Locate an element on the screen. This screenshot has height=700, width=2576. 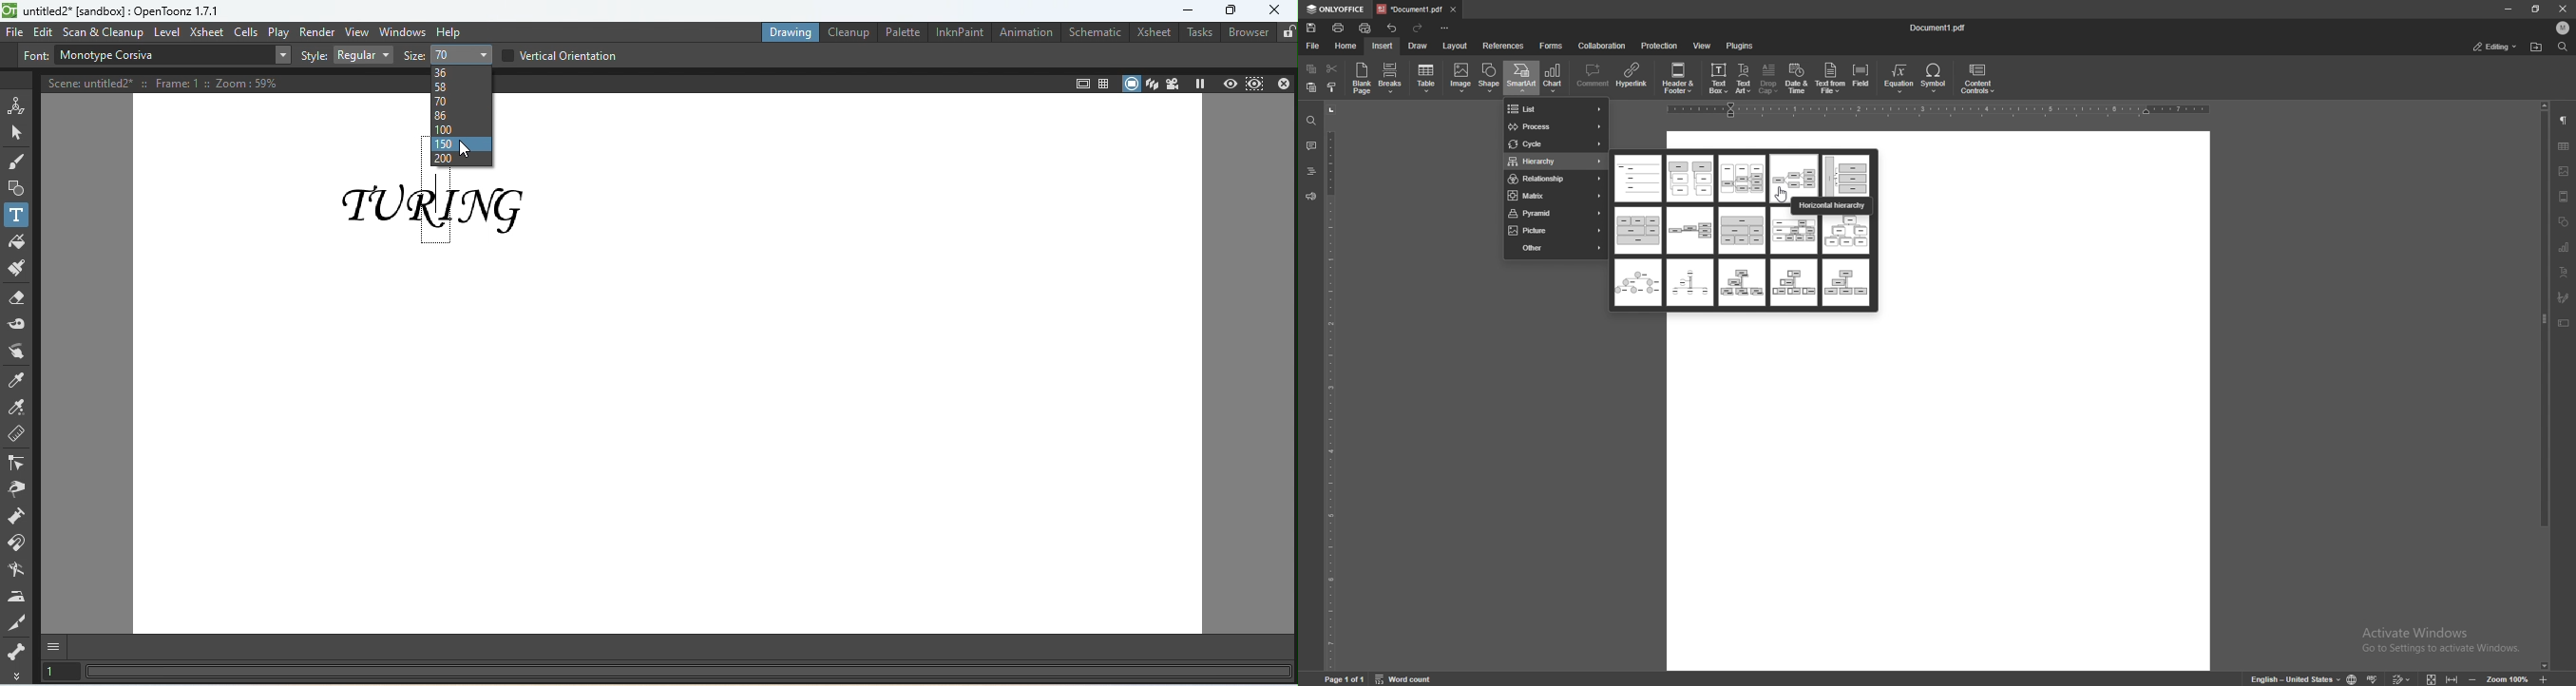
tab is located at coordinates (1409, 9).